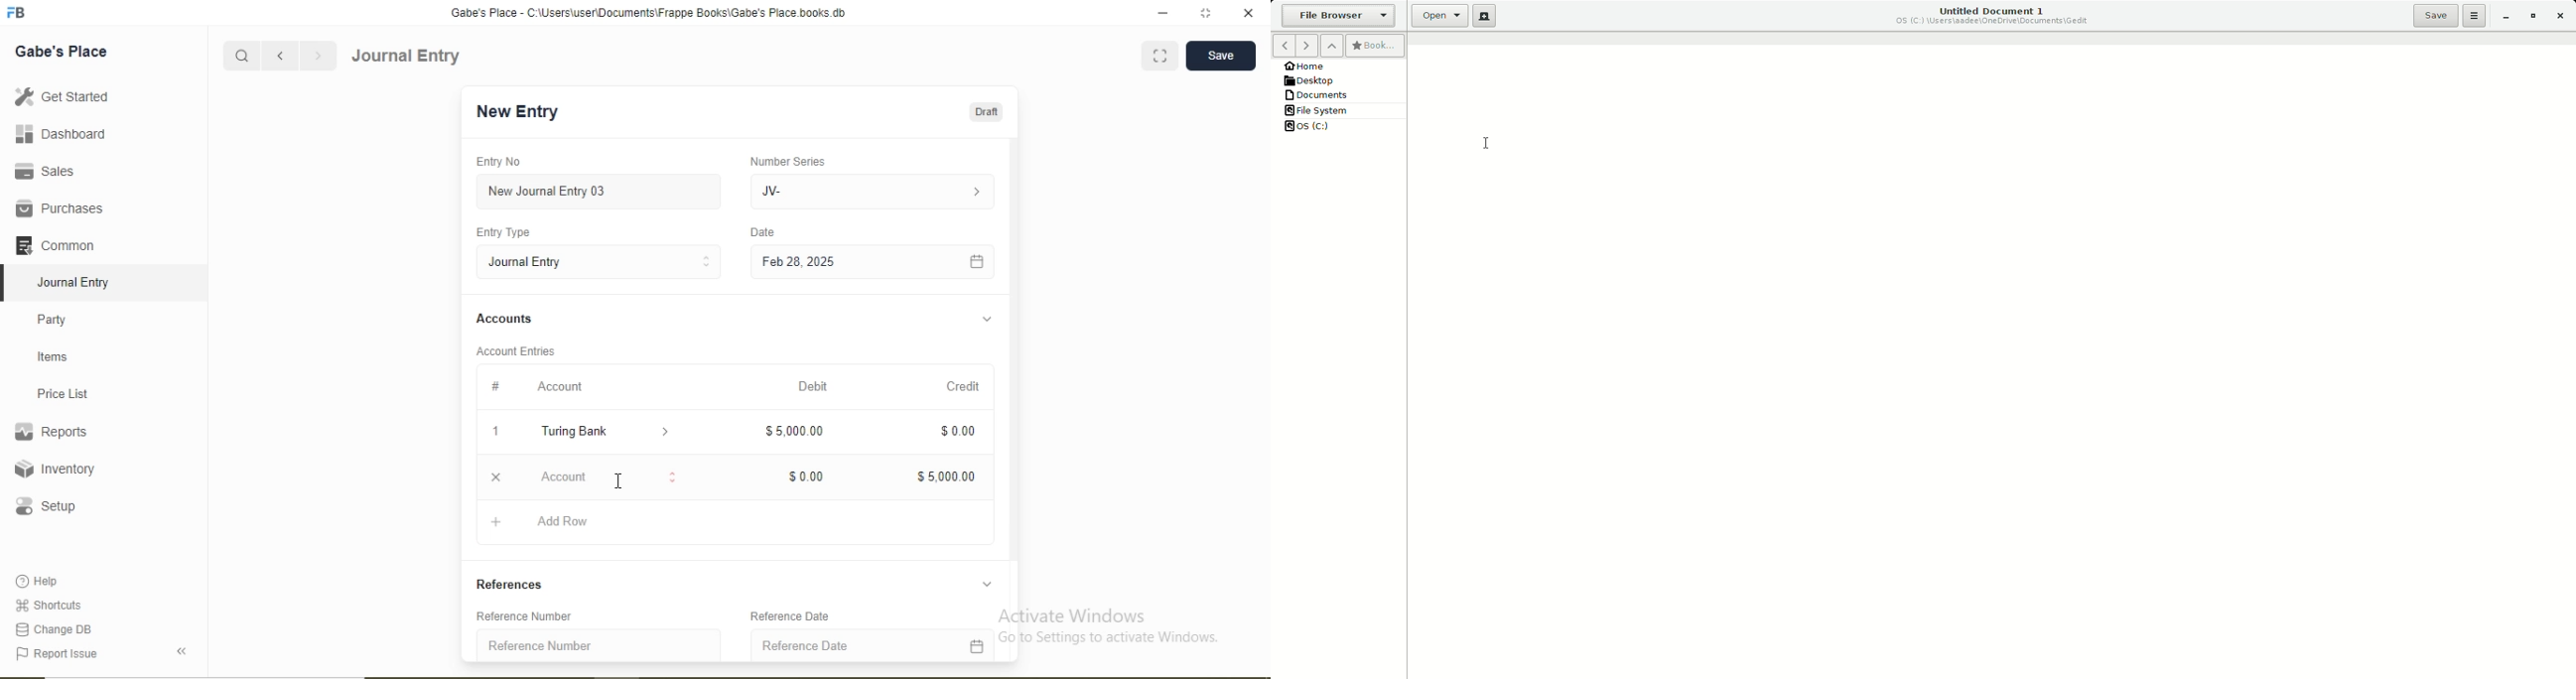  What do you see at coordinates (667, 433) in the screenshot?
I see `Dropdown` at bounding box center [667, 433].